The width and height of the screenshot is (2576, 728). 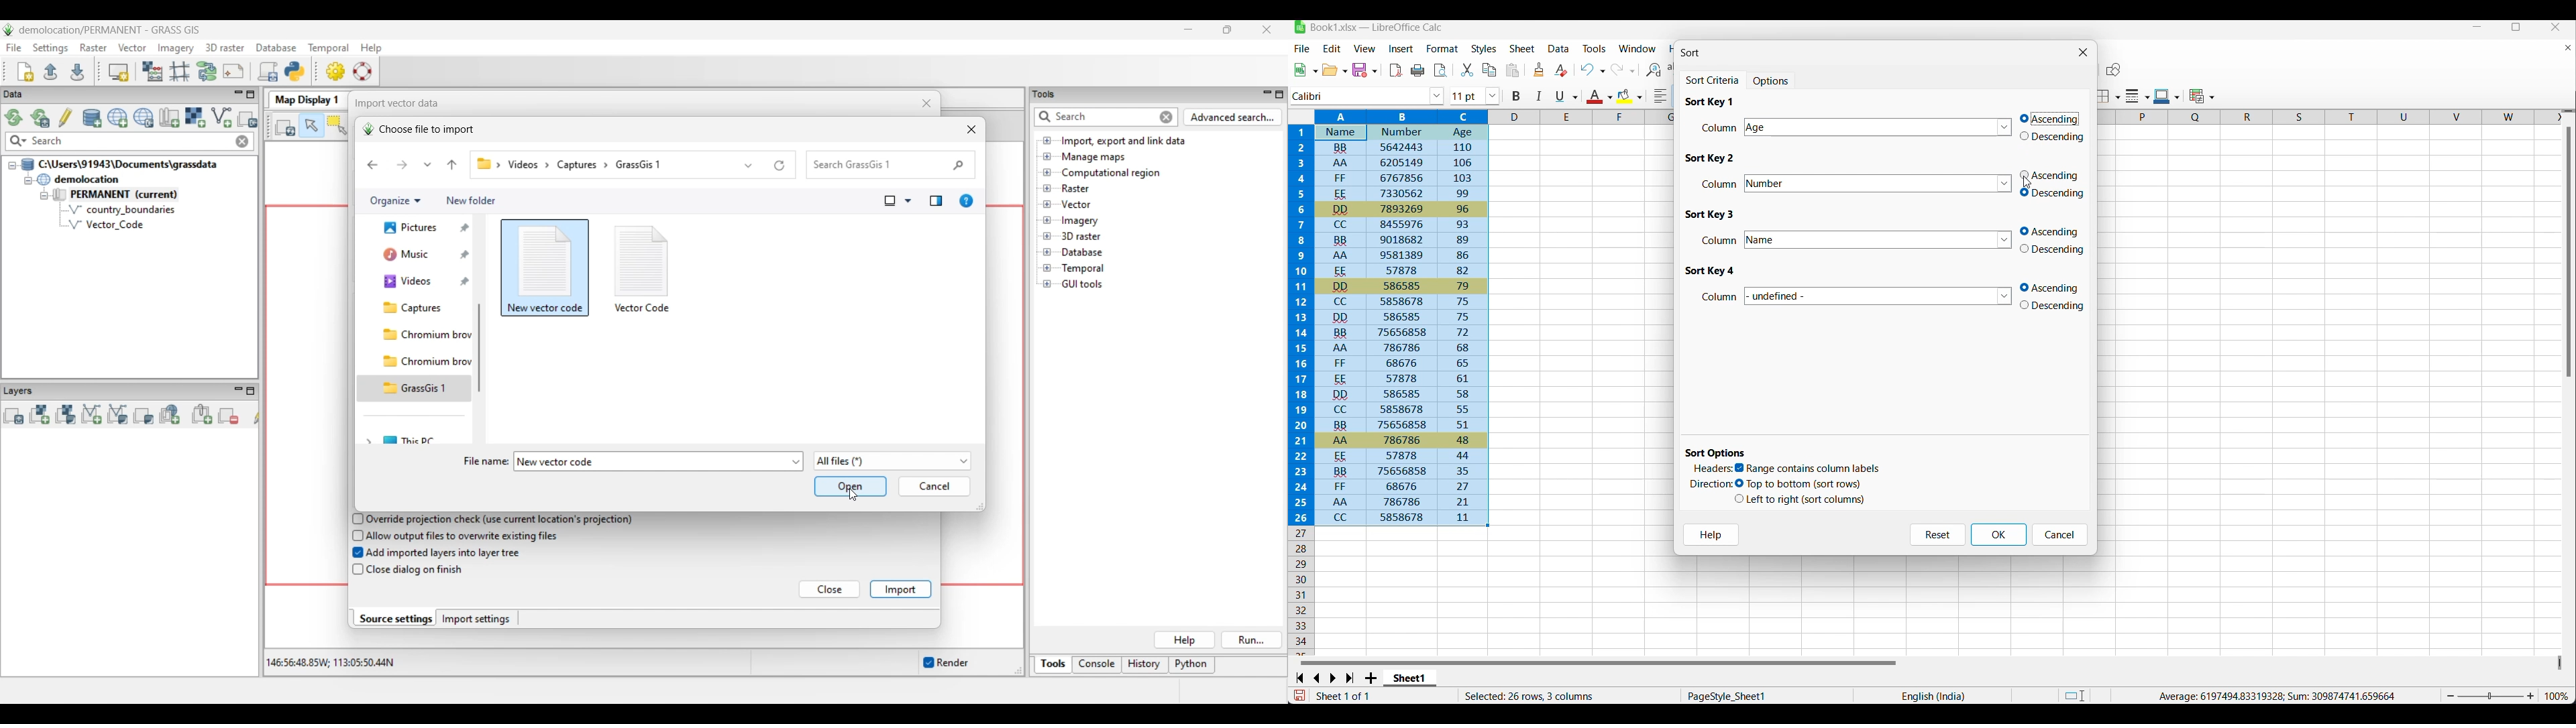 I want to click on Project and software name, so click(x=1377, y=27).